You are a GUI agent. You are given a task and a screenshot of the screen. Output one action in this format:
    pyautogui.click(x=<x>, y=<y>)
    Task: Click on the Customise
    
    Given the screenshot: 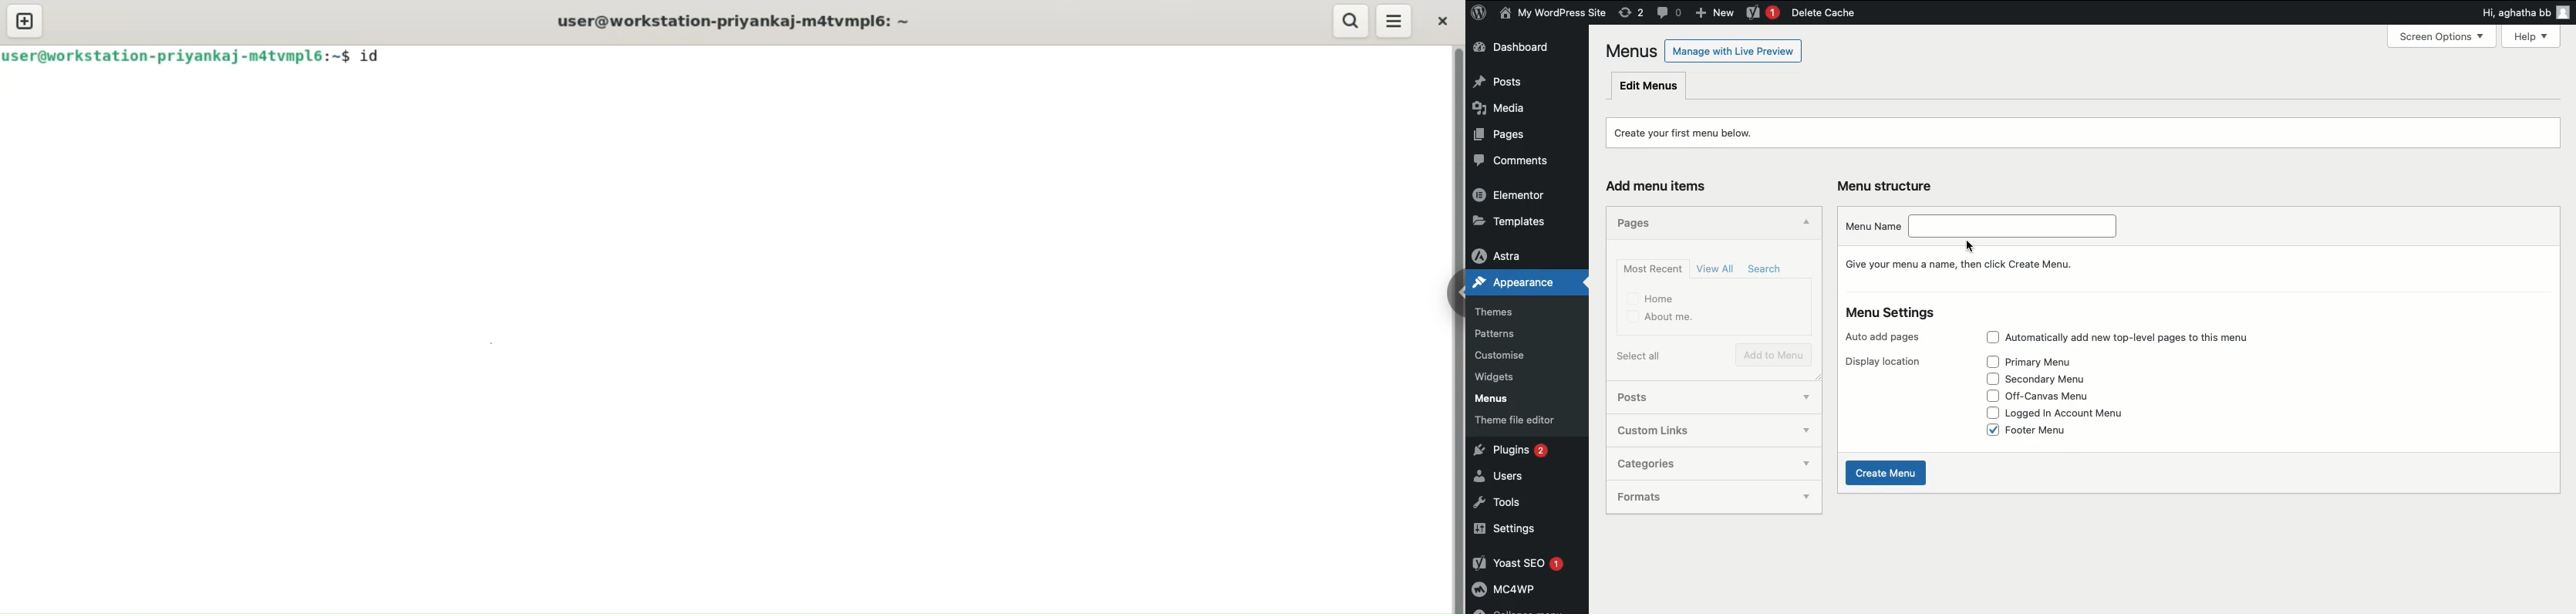 What is the action you would take?
    pyautogui.click(x=1499, y=356)
    